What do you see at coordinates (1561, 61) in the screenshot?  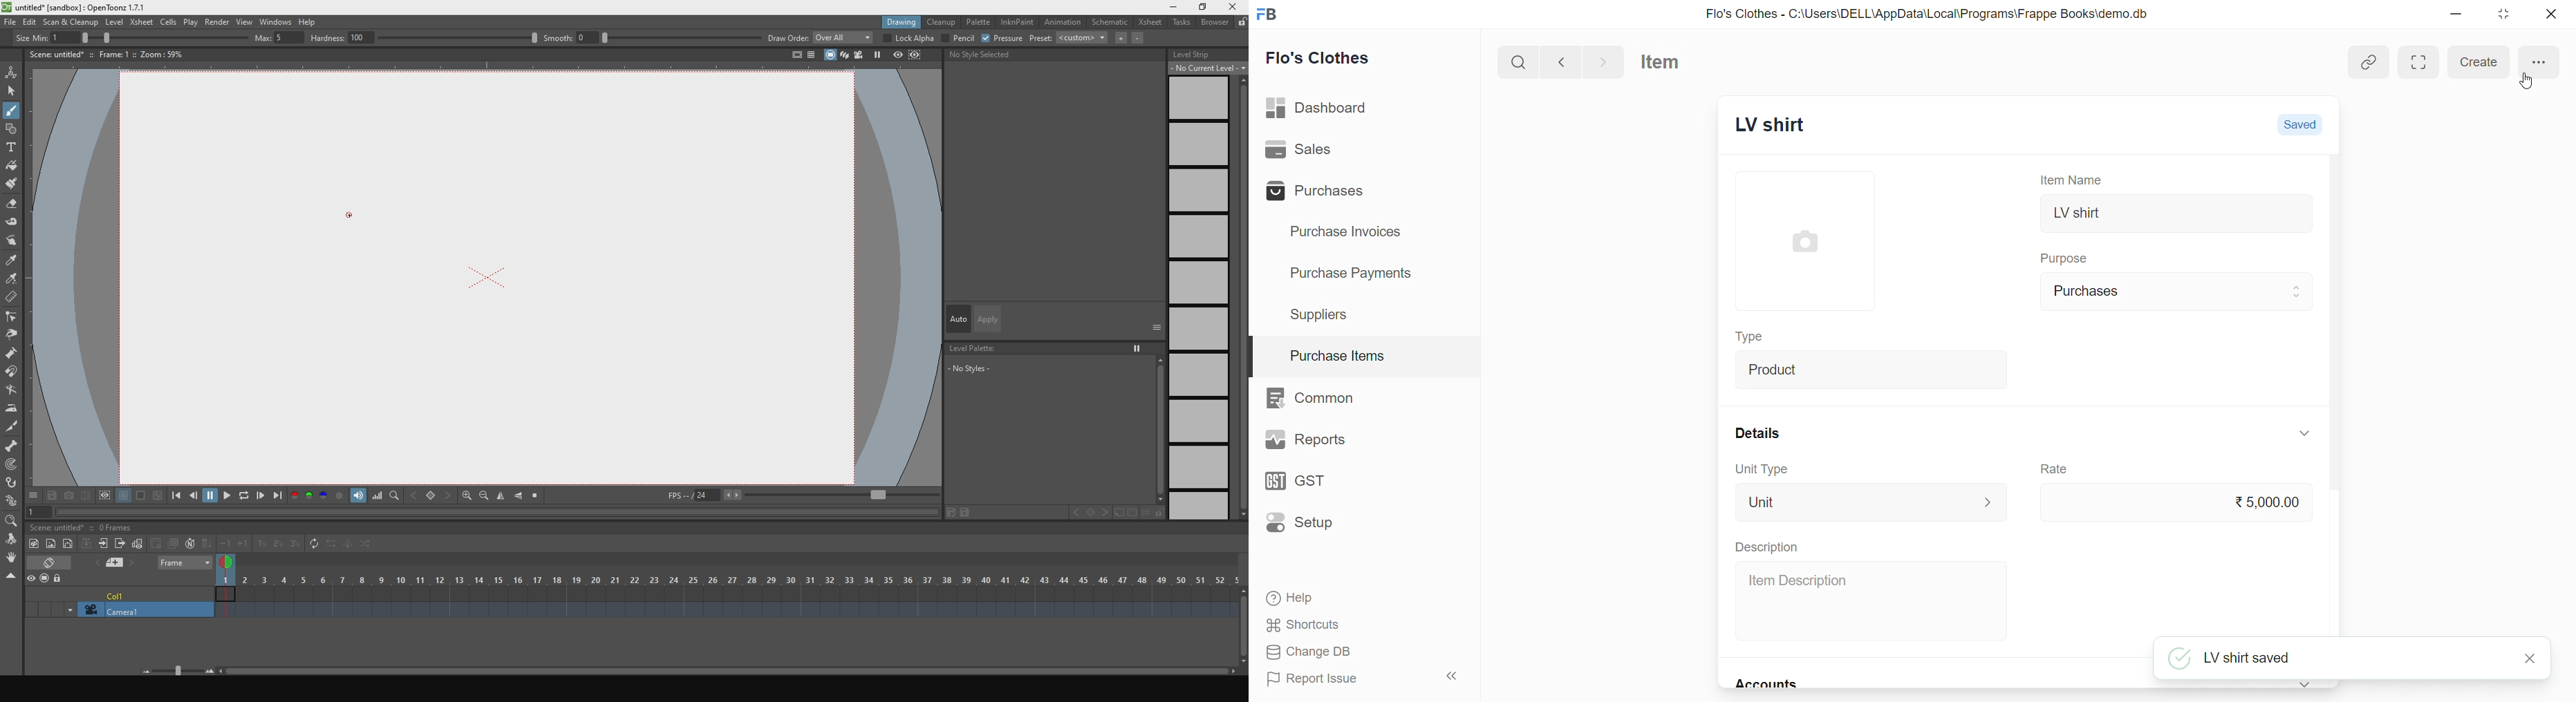 I see `navigate backward` at bounding box center [1561, 61].